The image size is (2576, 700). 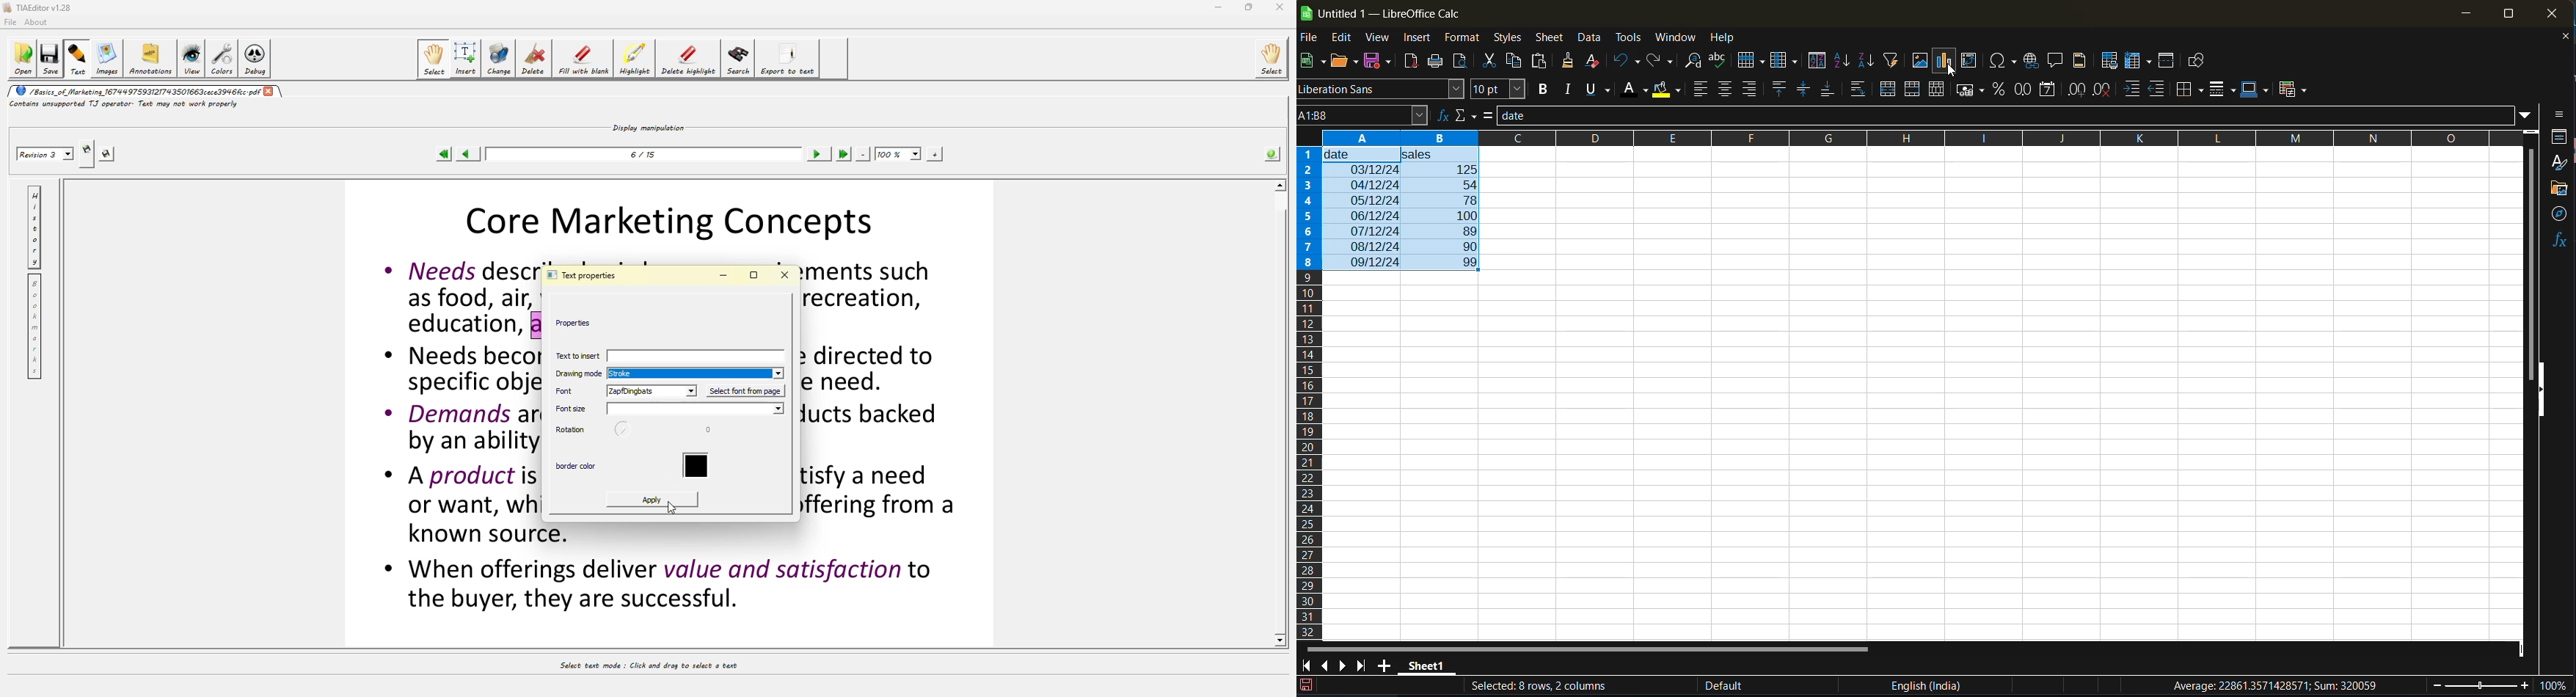 What do you see at coordinates (2285, 688) in the screenshot?
I see `average, sum of cells` at bounding box center [2285, 688].